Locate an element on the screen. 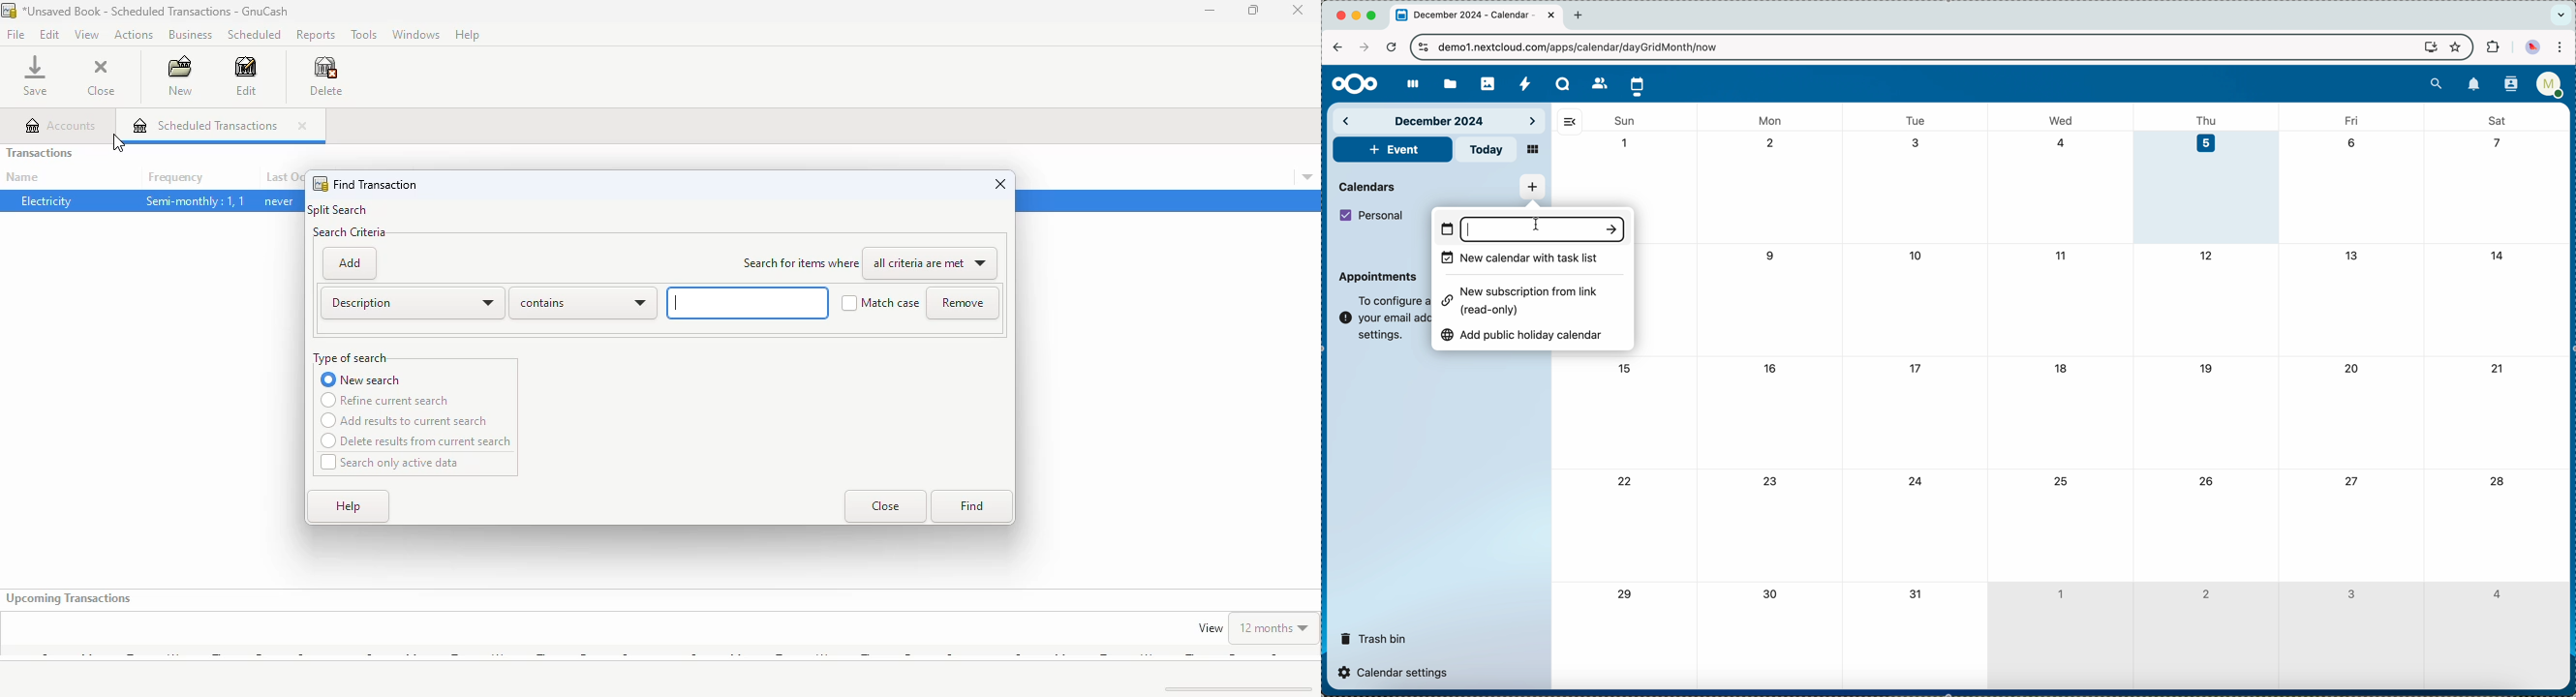  calendars is located at coordinates (1369, 186).